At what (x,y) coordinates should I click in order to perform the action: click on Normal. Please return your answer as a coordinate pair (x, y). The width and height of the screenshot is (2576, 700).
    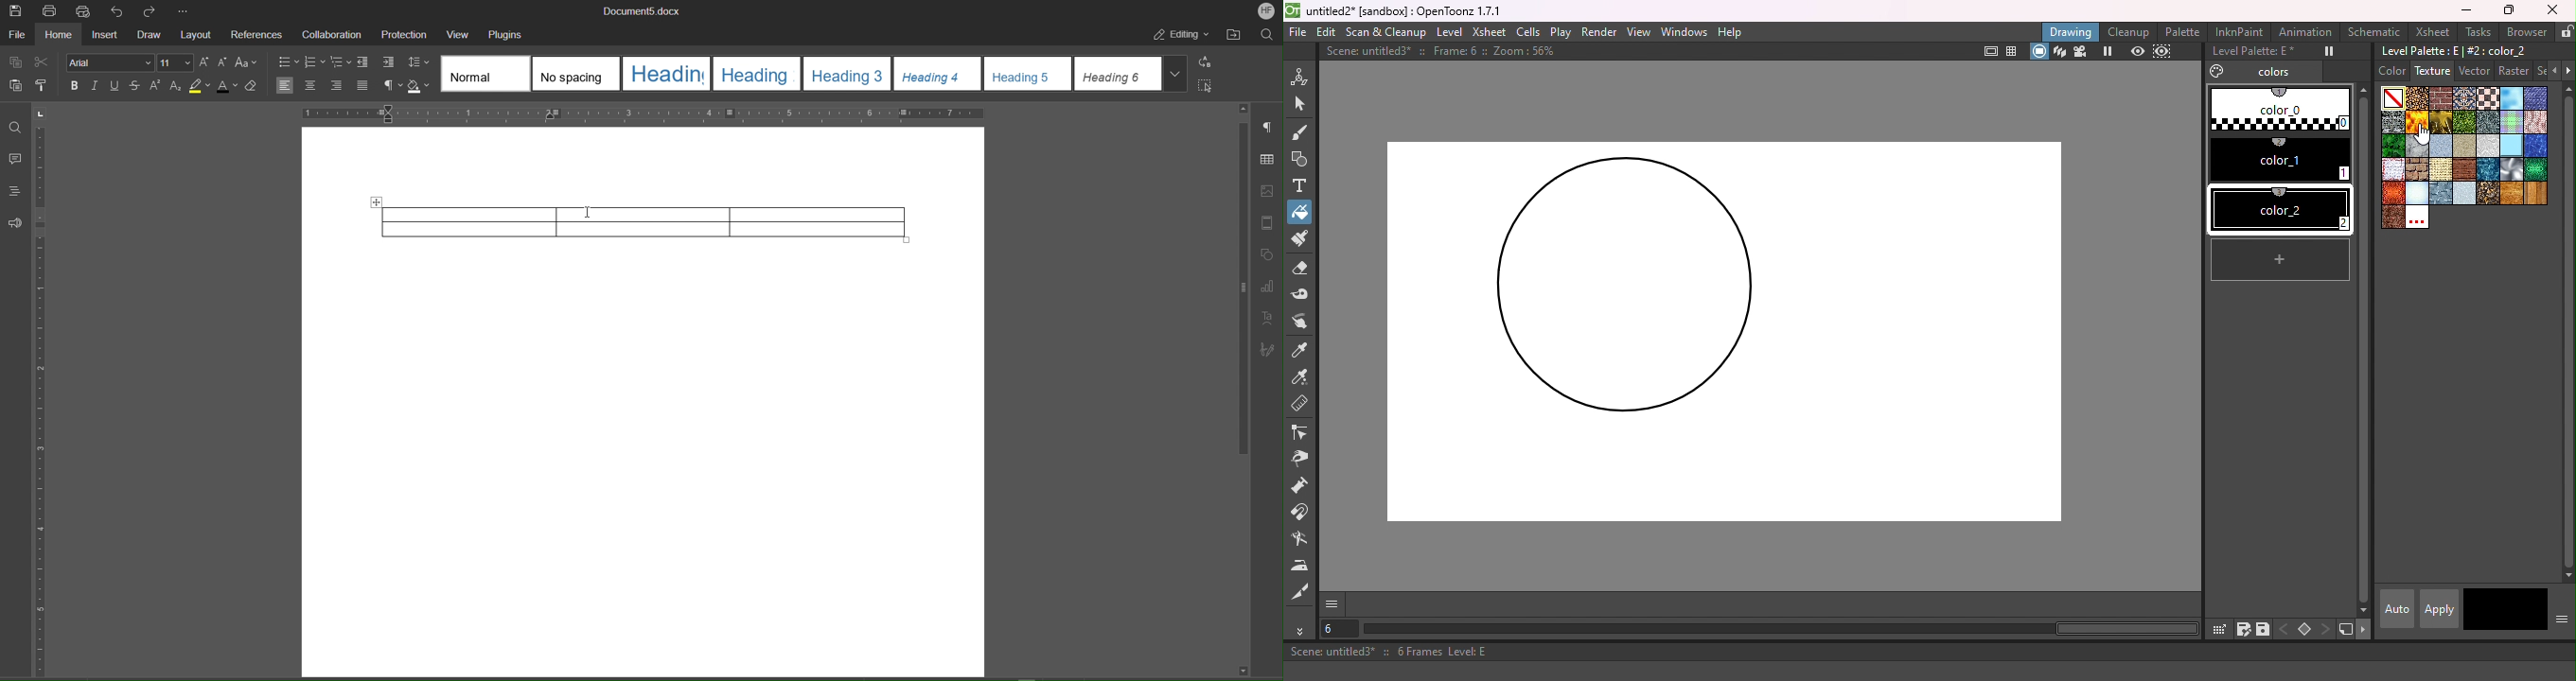
    Looking at the image, I should click on (486, 74).